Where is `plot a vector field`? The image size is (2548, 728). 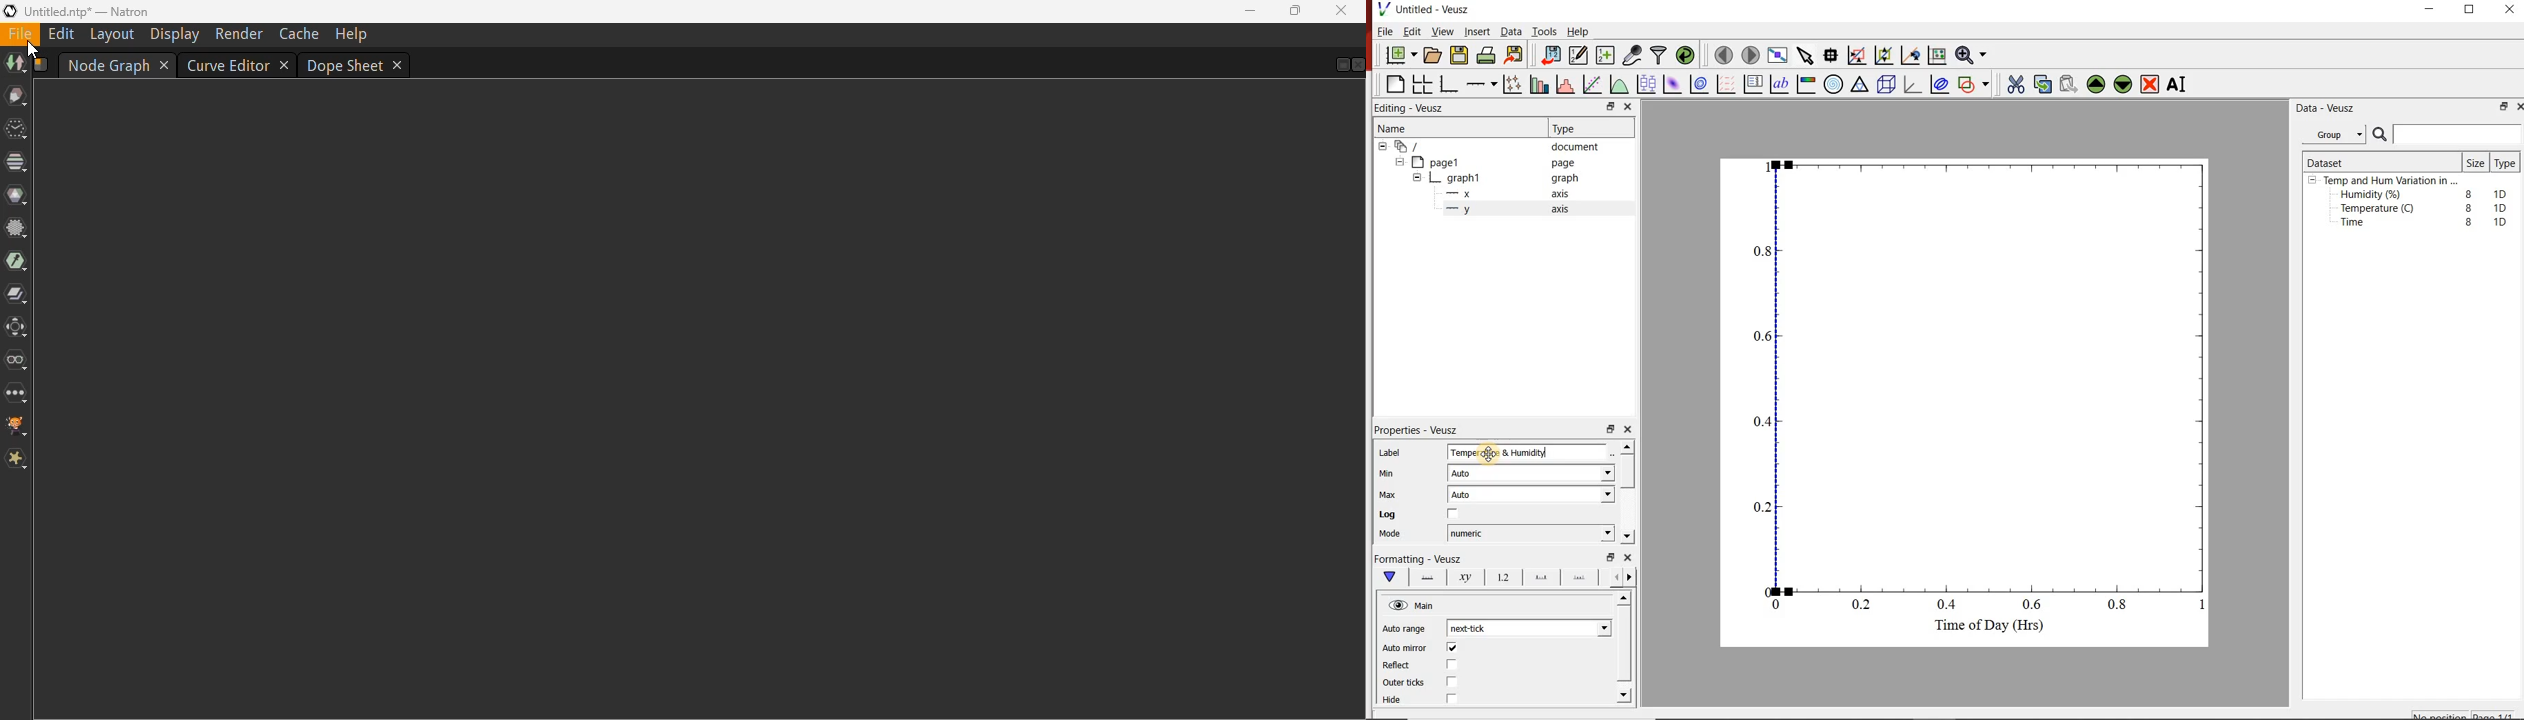
plot a vector field is located at coordinates (1727, 84).